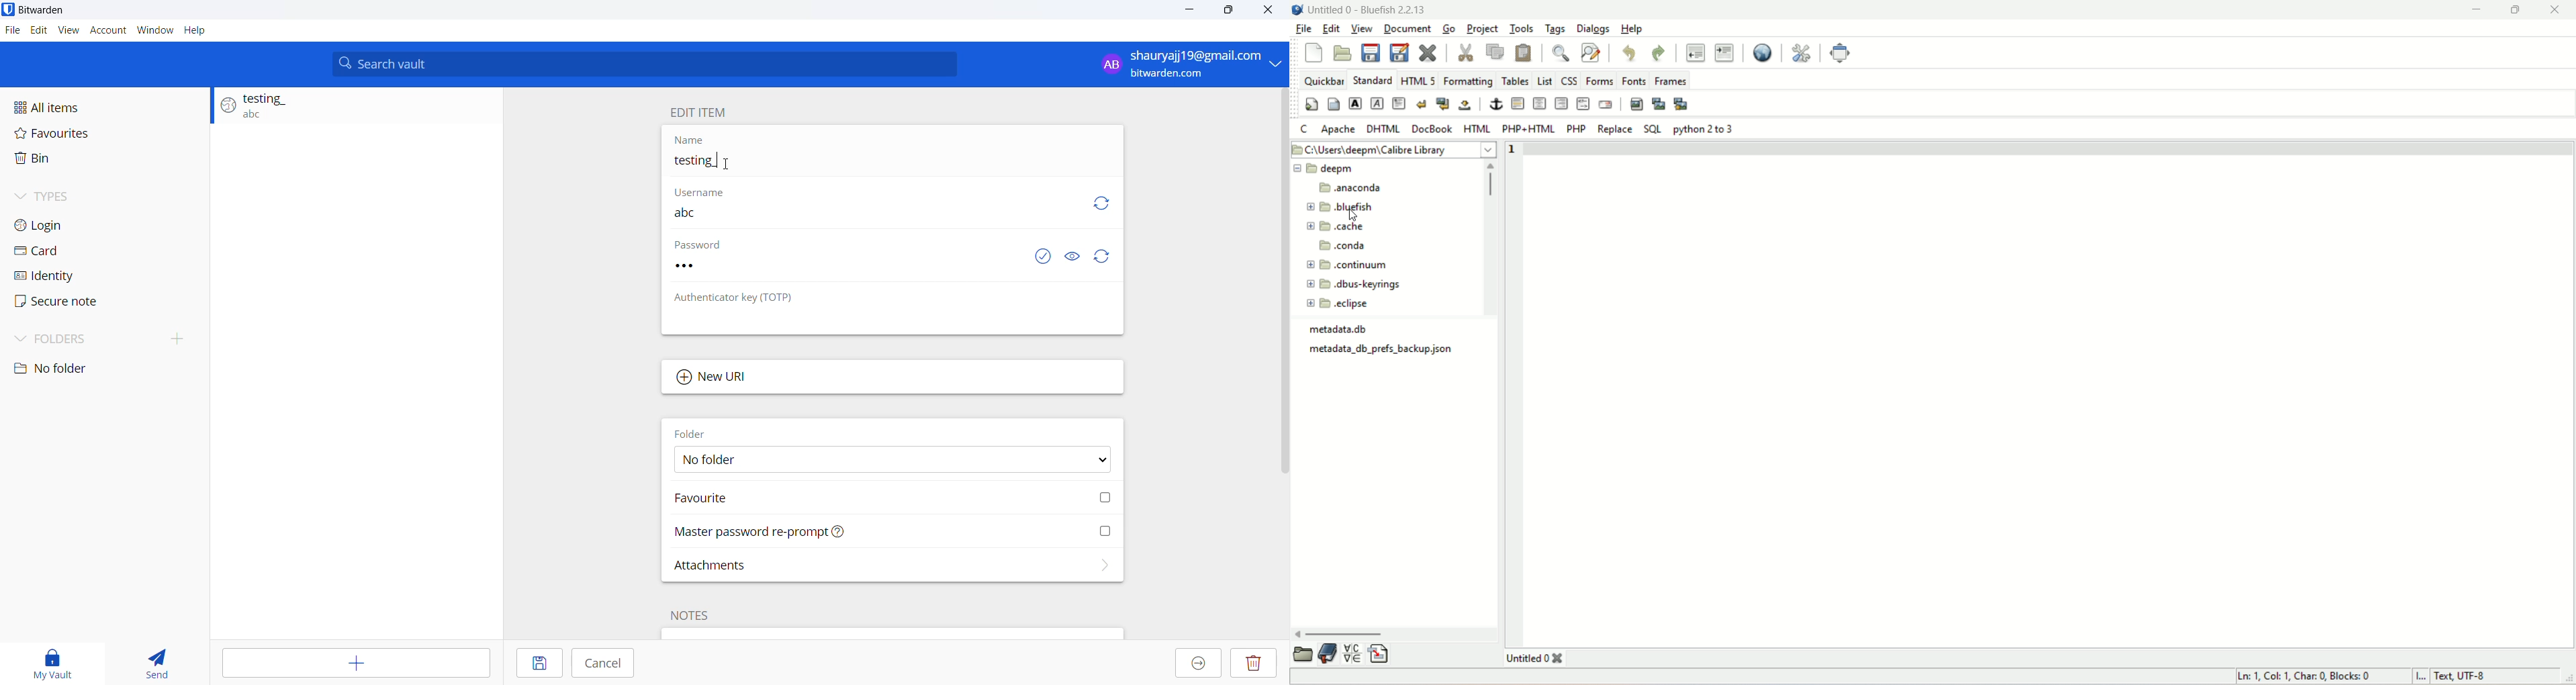 This screenshot has height=700, width=2576. I want to click on Master password reprompt, so click(891, 531).